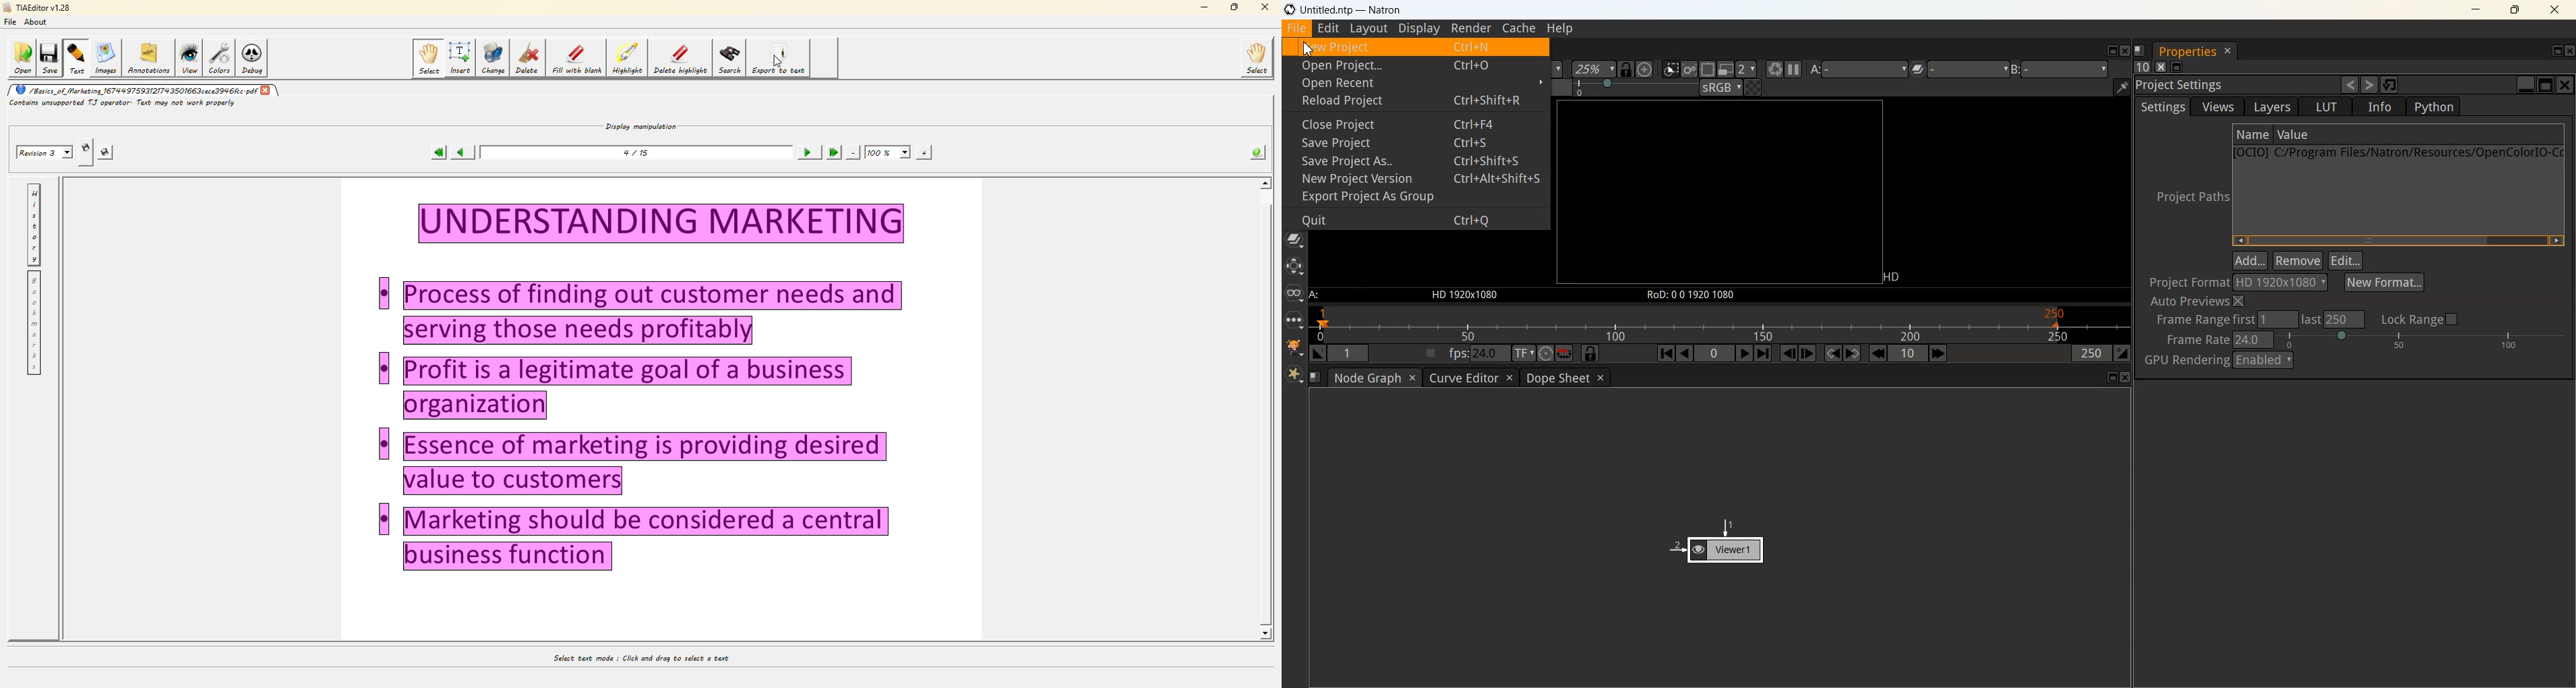 The width and height of the screenshot is (2576, 700). Describe the element at coordinates (2325, 107) in the screenshot. I see `LUT` at that location.